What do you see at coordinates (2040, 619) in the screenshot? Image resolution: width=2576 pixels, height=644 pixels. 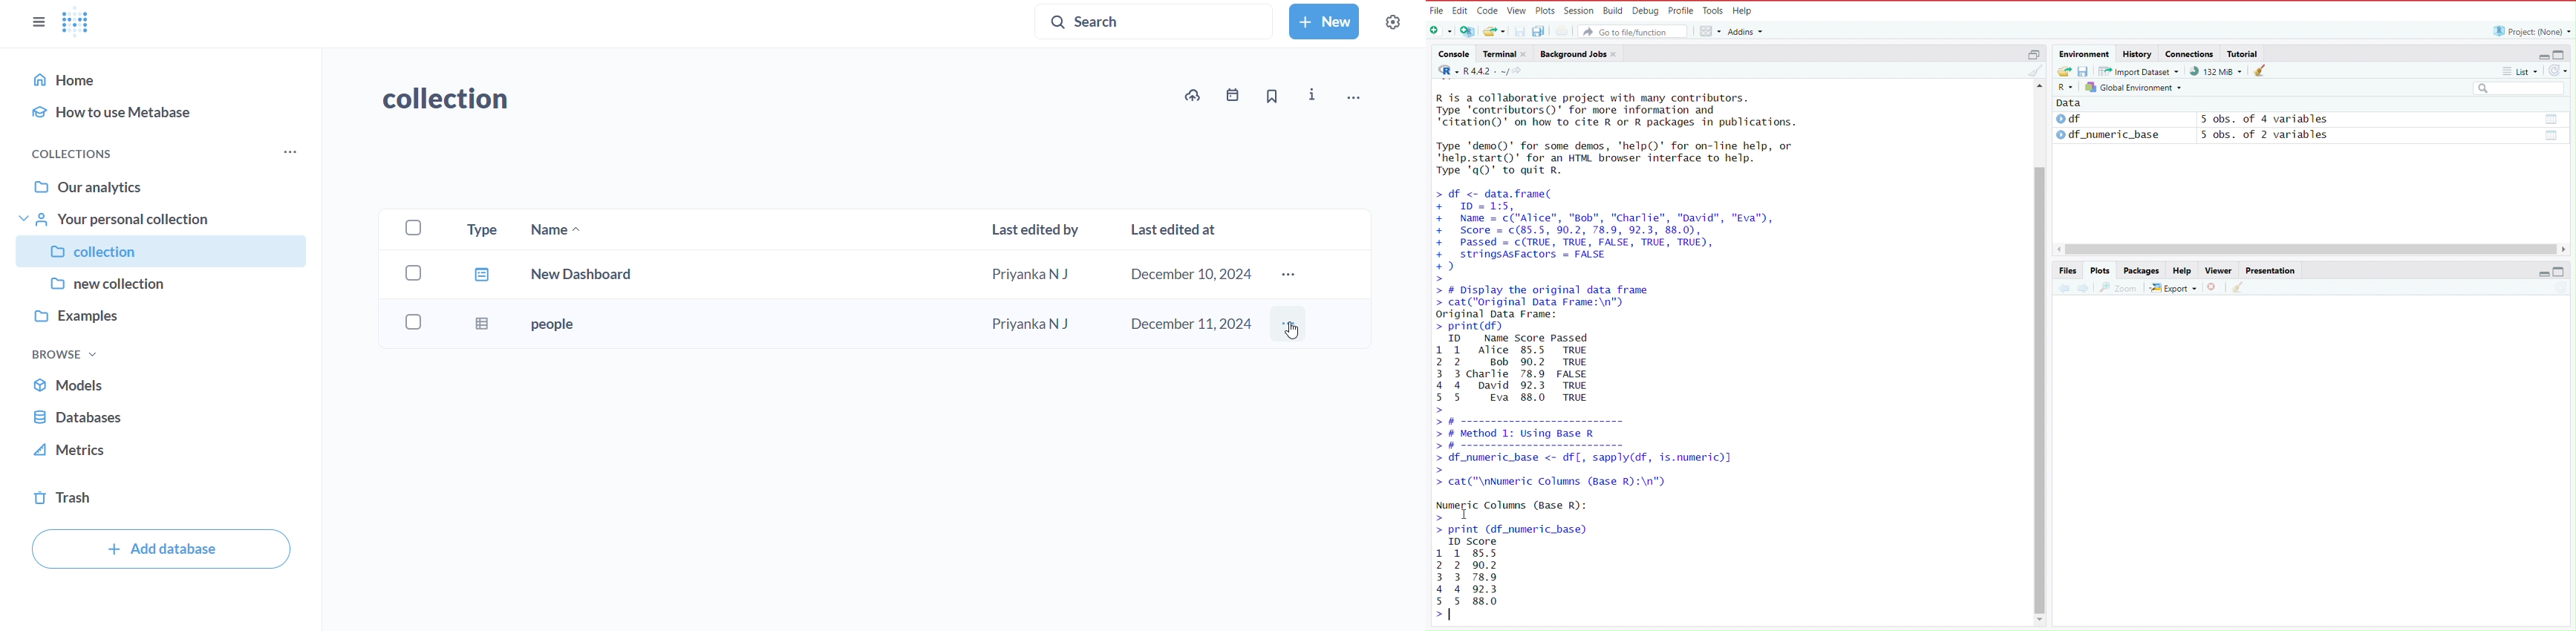 I see `move down` at bounding box center [2040, 619].